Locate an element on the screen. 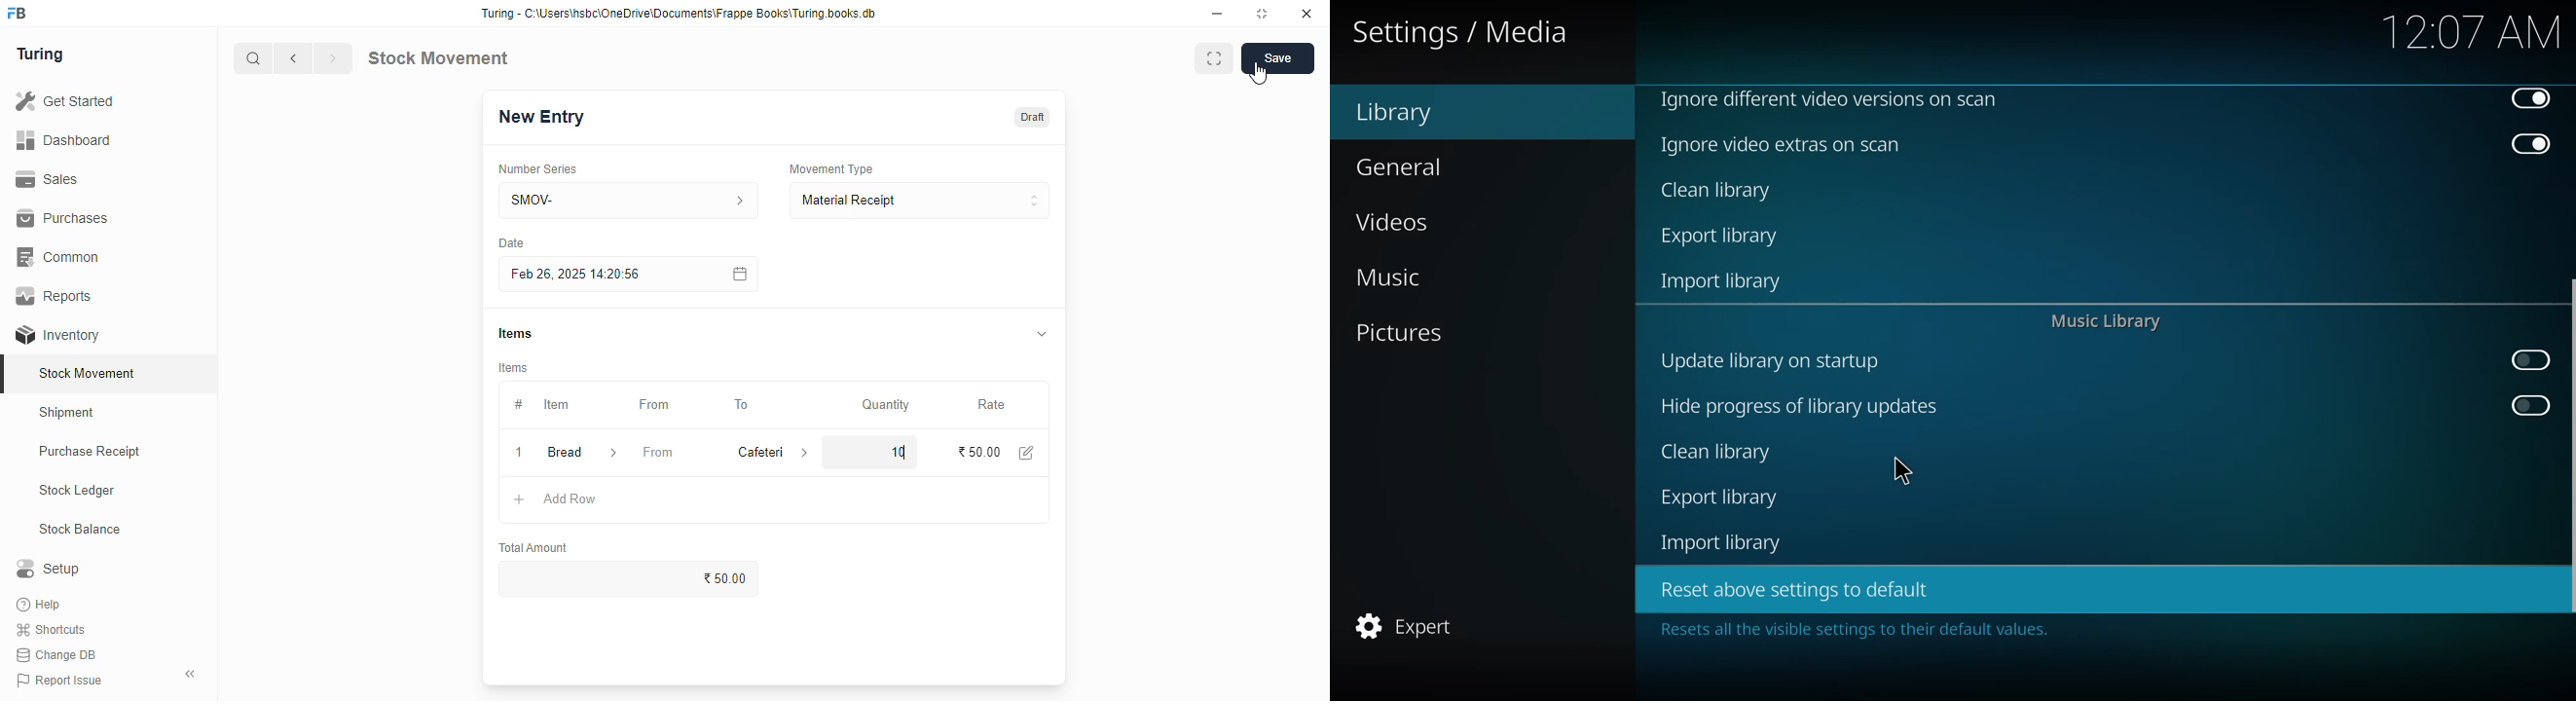  toggle between form and full width is located at coordinates (1214, 58).